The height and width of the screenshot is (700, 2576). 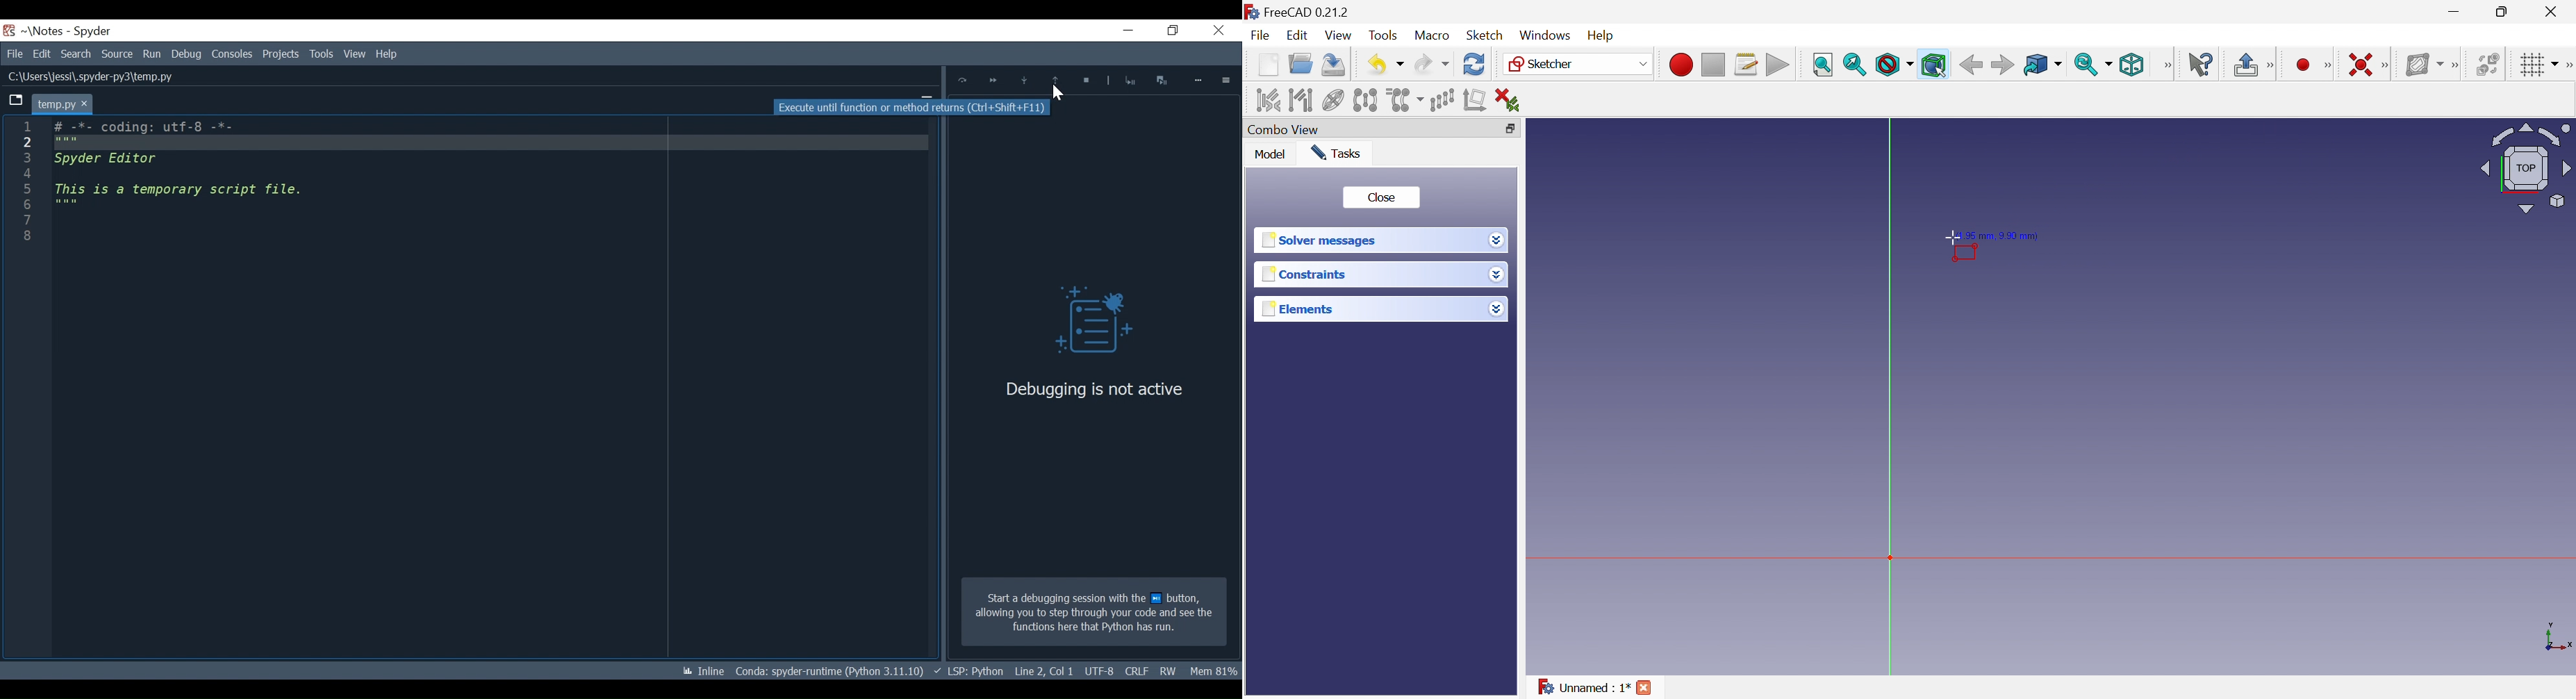 I want to click on Execute macro, so click(x=1778, y=65).